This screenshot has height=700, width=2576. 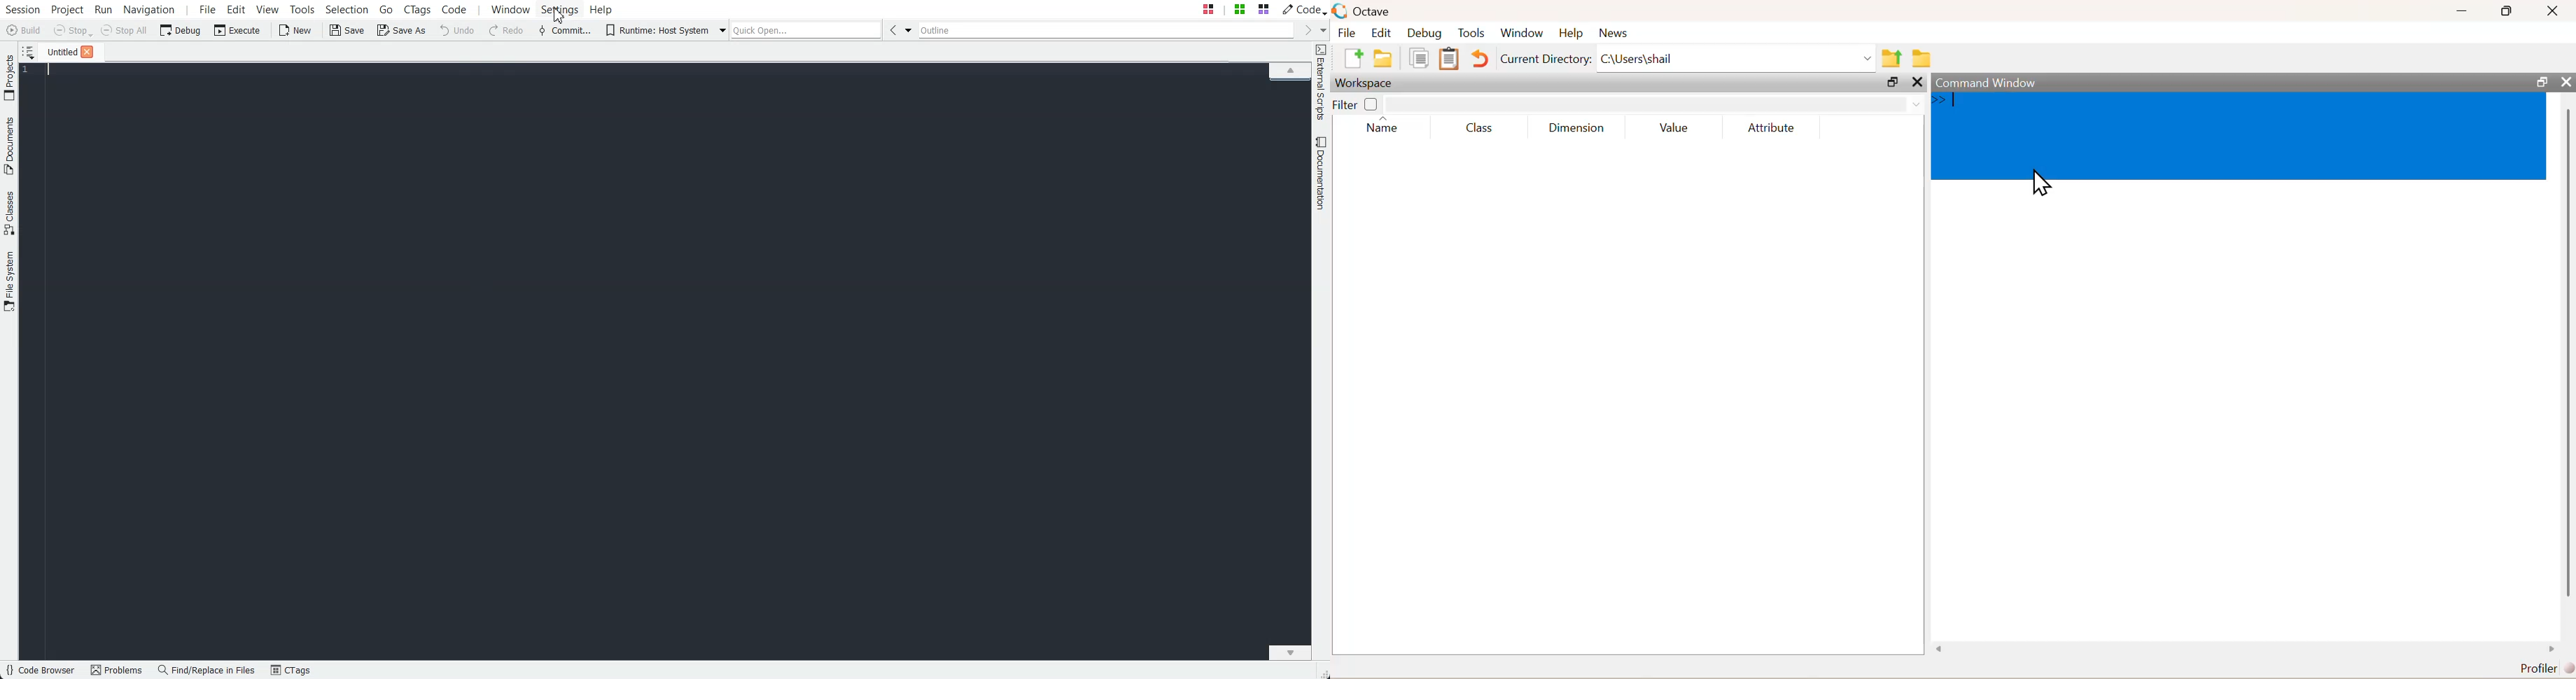 What do you see at coordinates (1988, 82) in the screenshot?
I see `command window` at bounding box center [1988, 82].